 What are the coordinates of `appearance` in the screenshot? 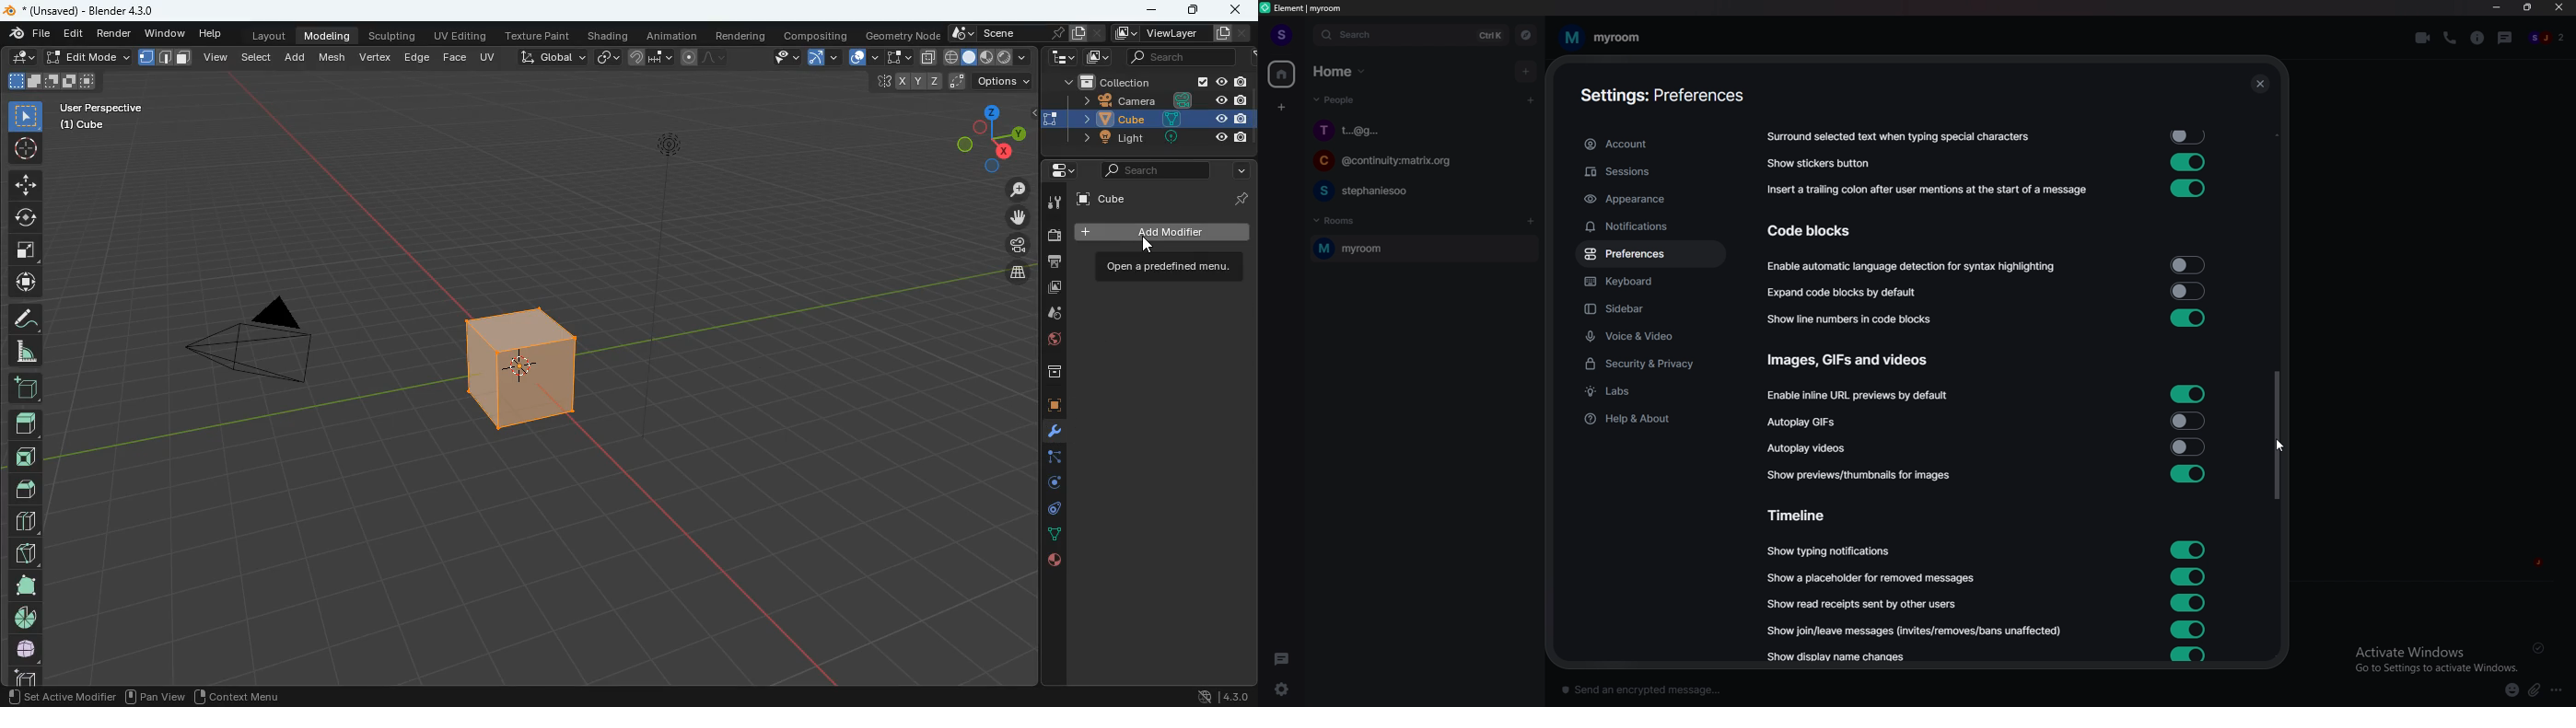 It's located at (1651, 200).